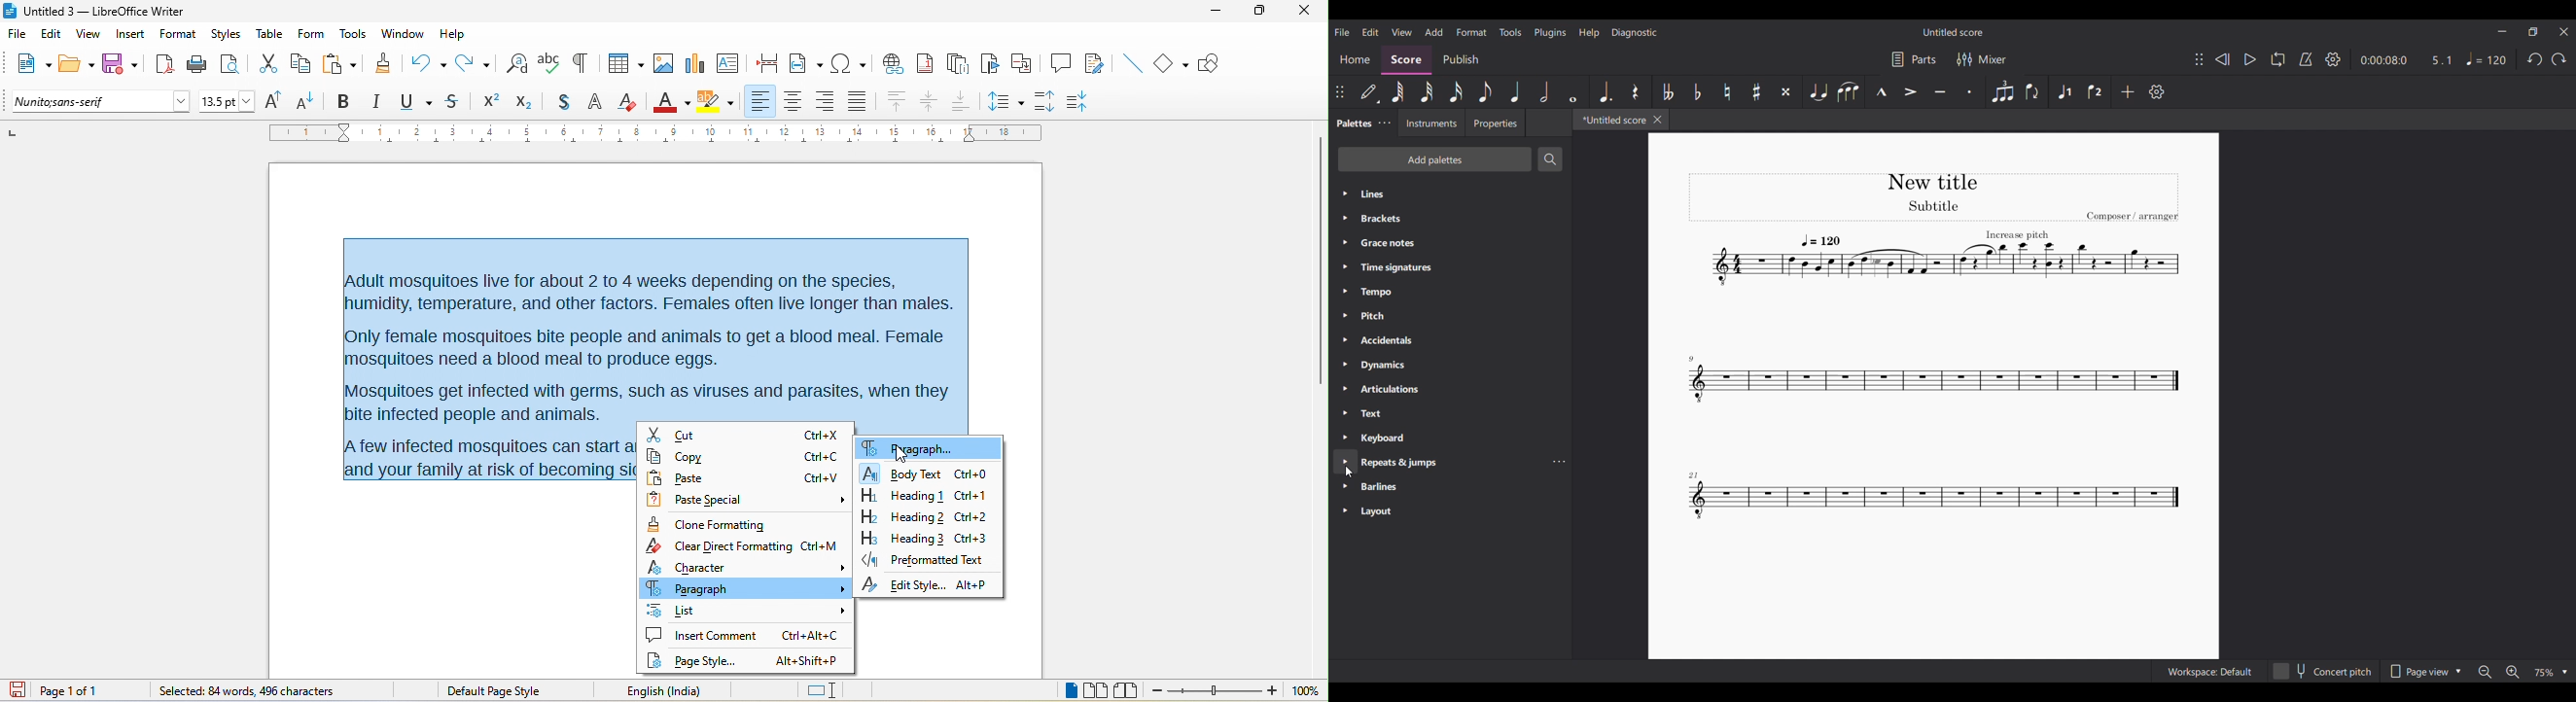  Describe the element at coordinates (1384, 123) in the screenshot. I see `Palette settings` at that location.